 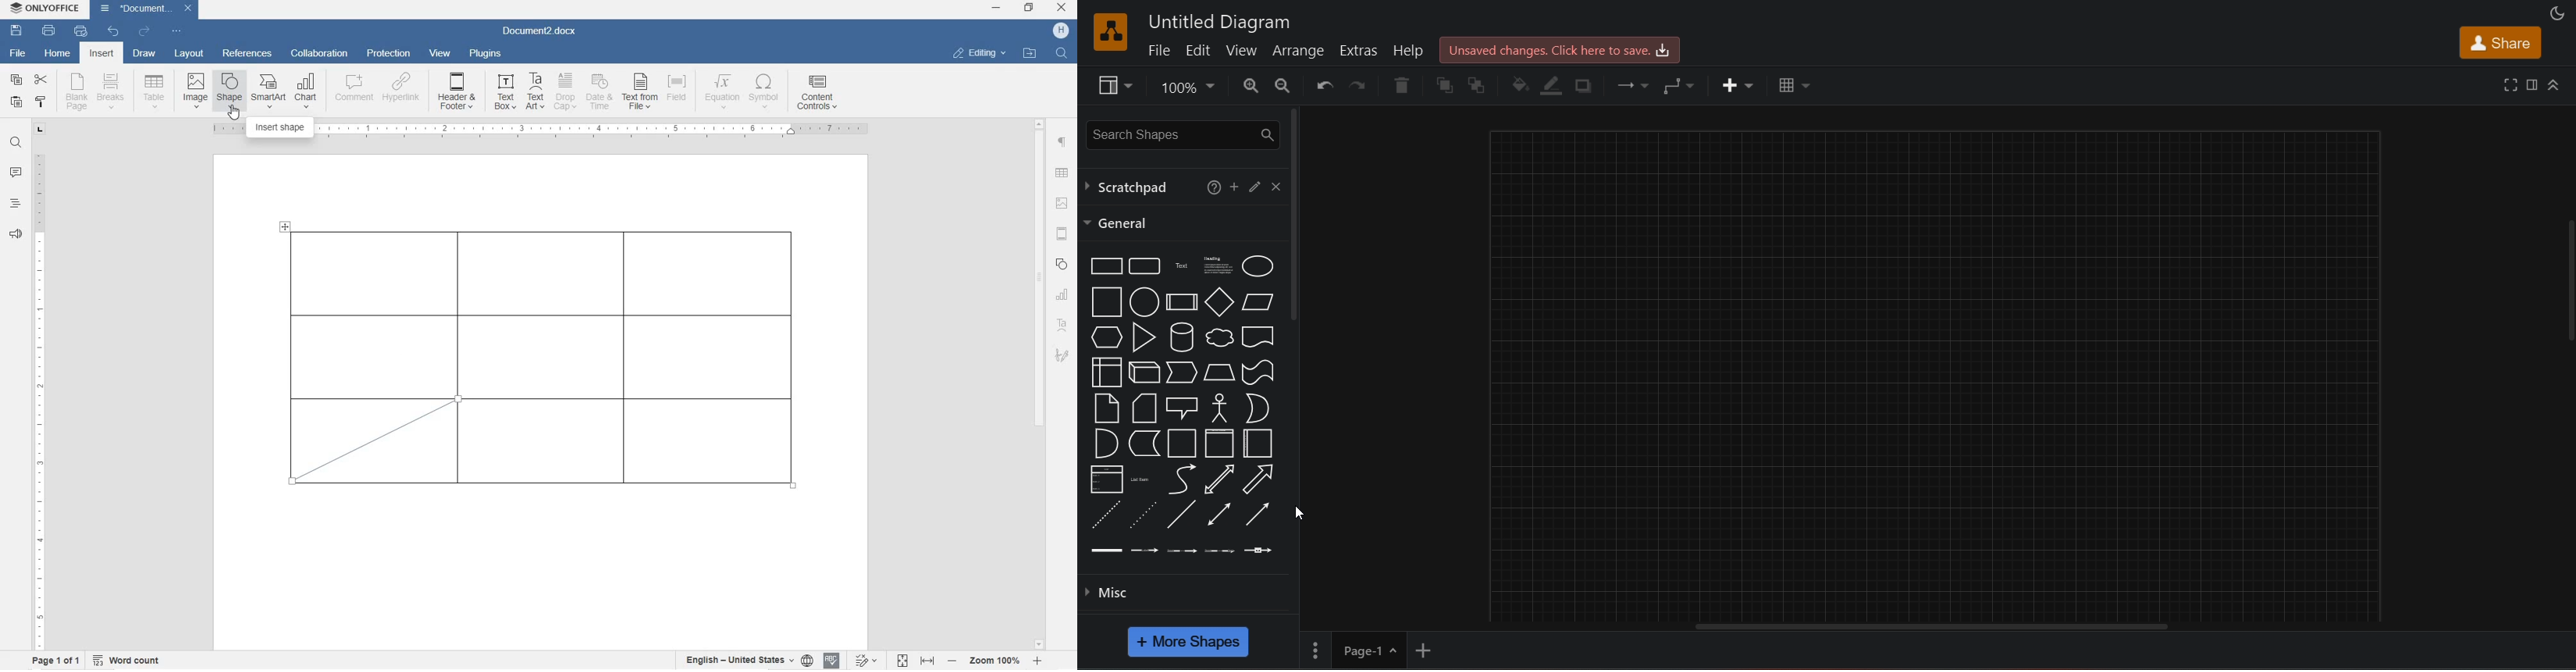 I want to click on linecolor, so click(x=1553, y=86).